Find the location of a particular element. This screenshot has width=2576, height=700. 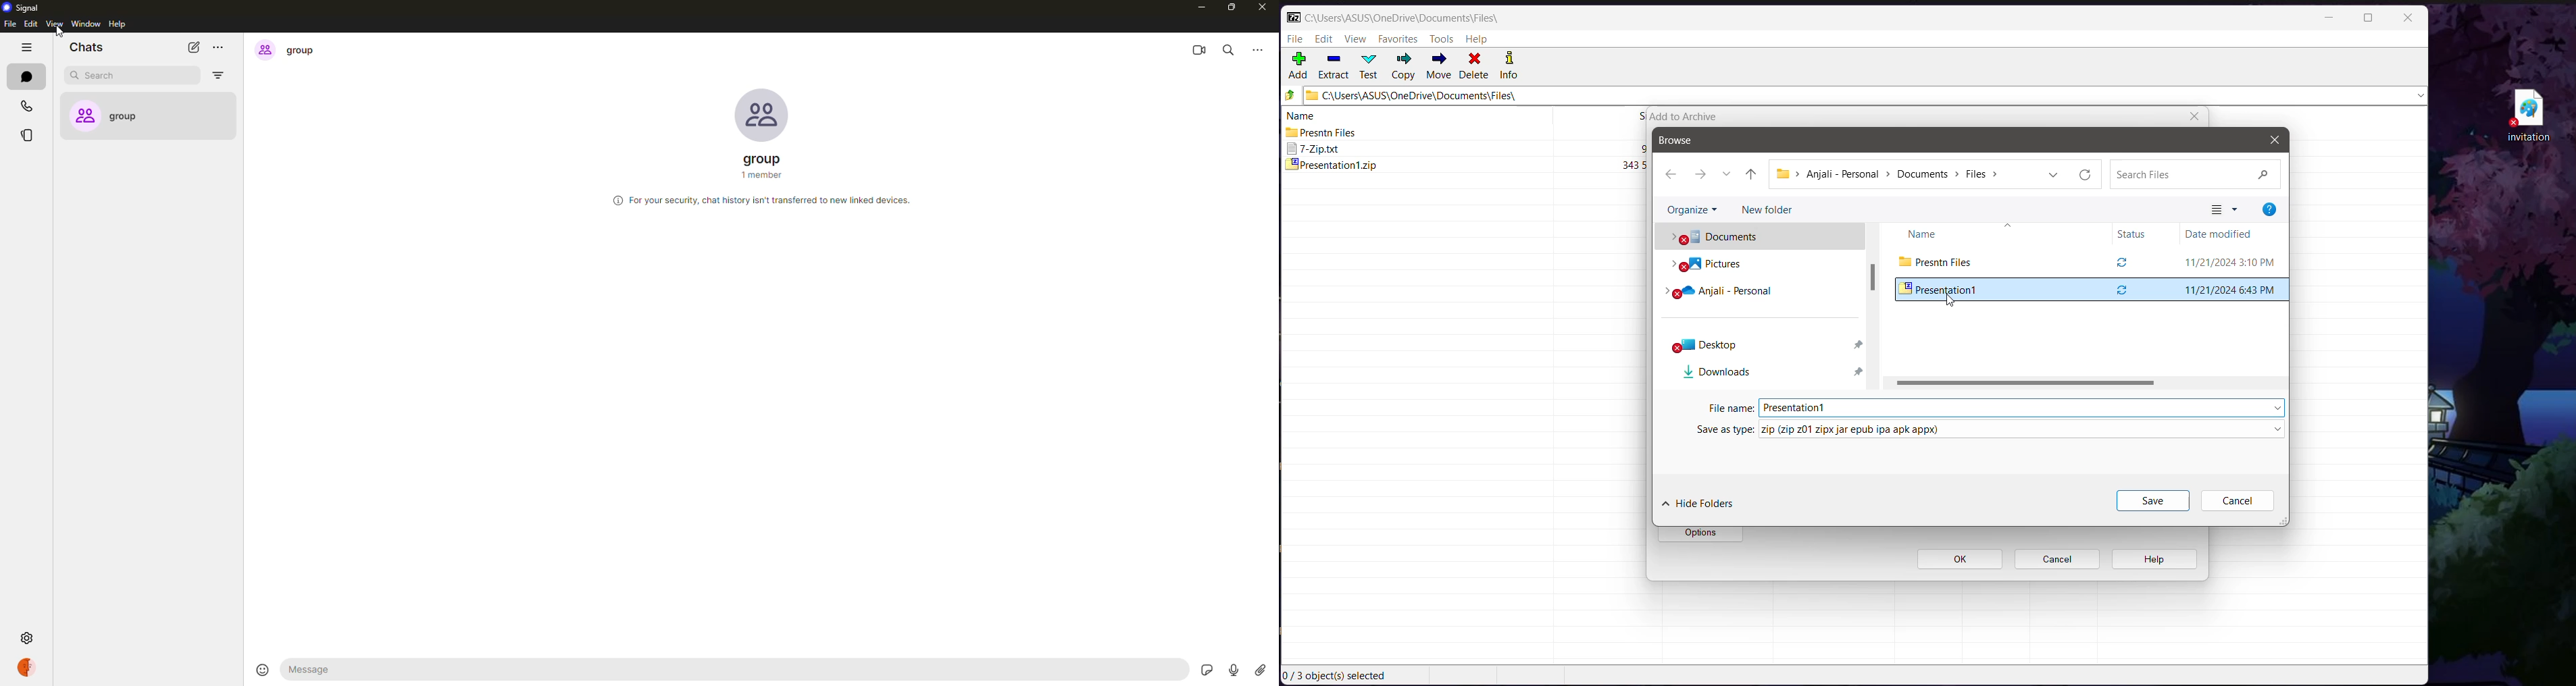

Drag to Cursor is located at coordinates (1950, 300).